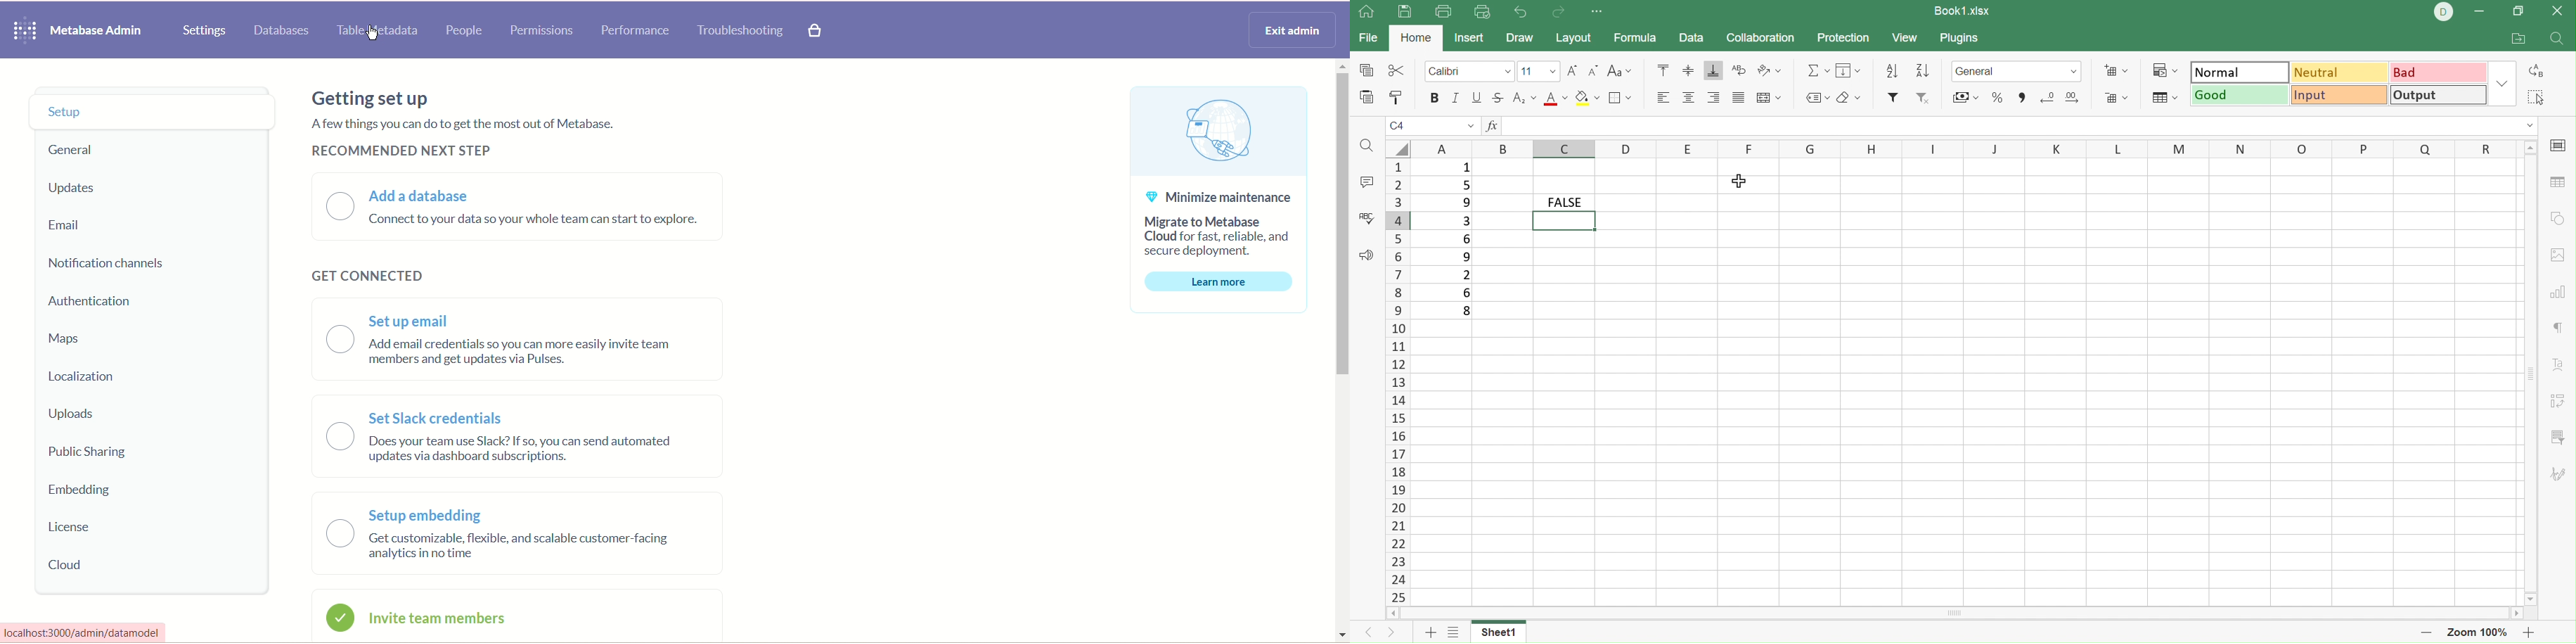  What do you see at coordinates (1396, 70) in the screenshot?
I see `Cut` at bounding box center [1396, 70].